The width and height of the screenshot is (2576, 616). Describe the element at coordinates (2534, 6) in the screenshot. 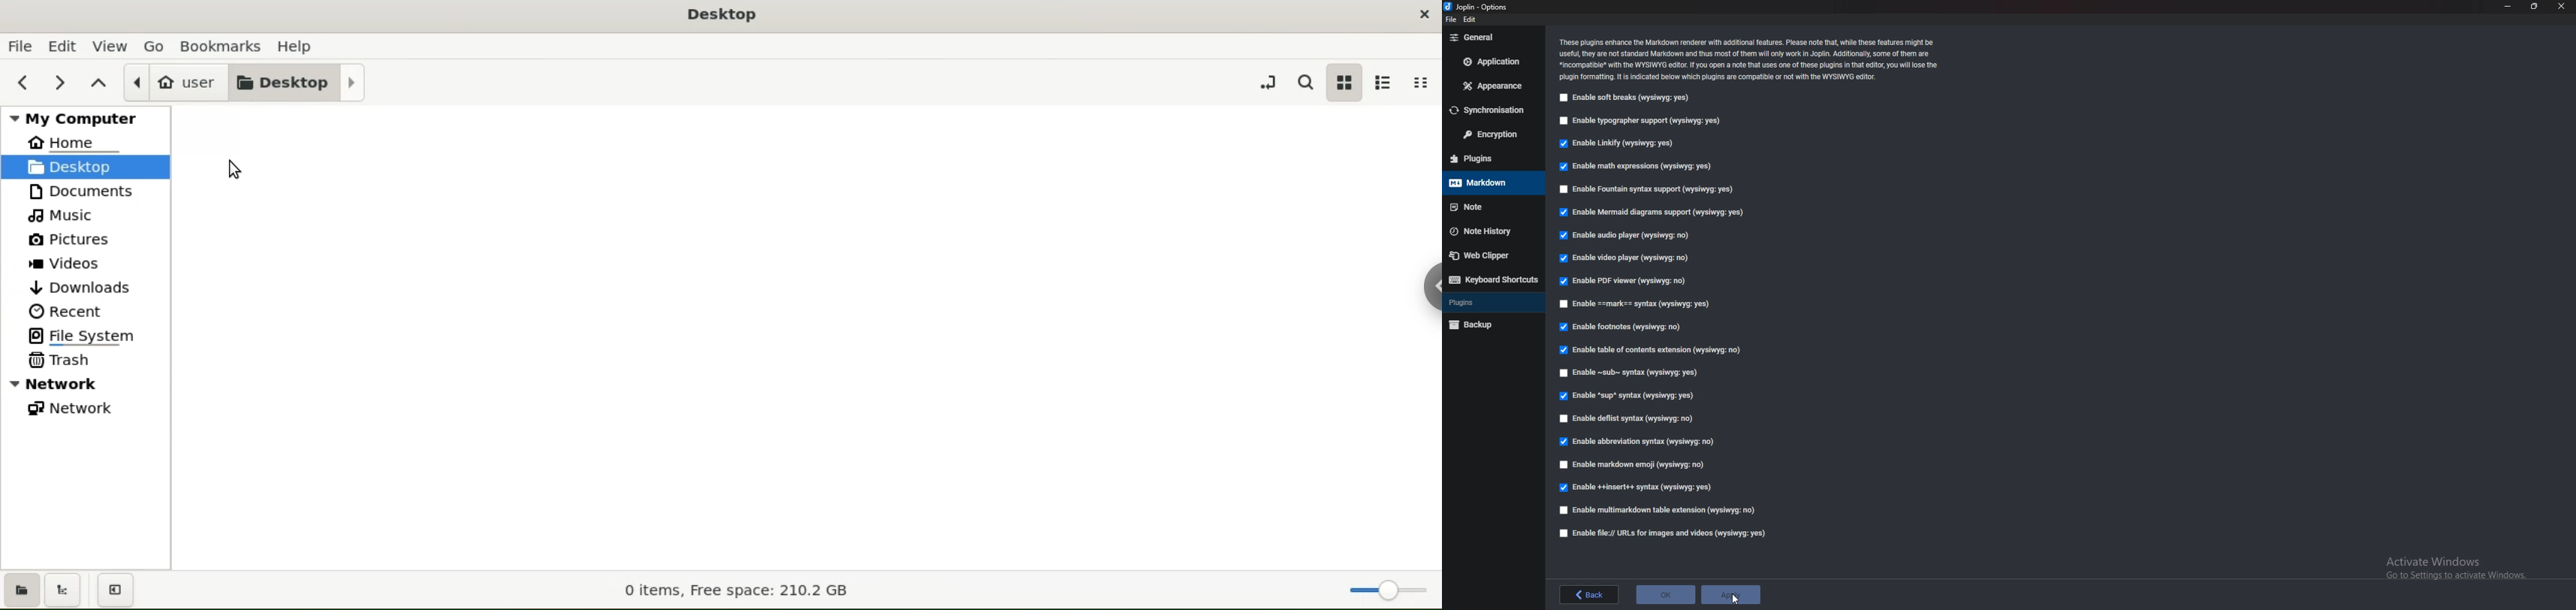

I see `resize` at that location.